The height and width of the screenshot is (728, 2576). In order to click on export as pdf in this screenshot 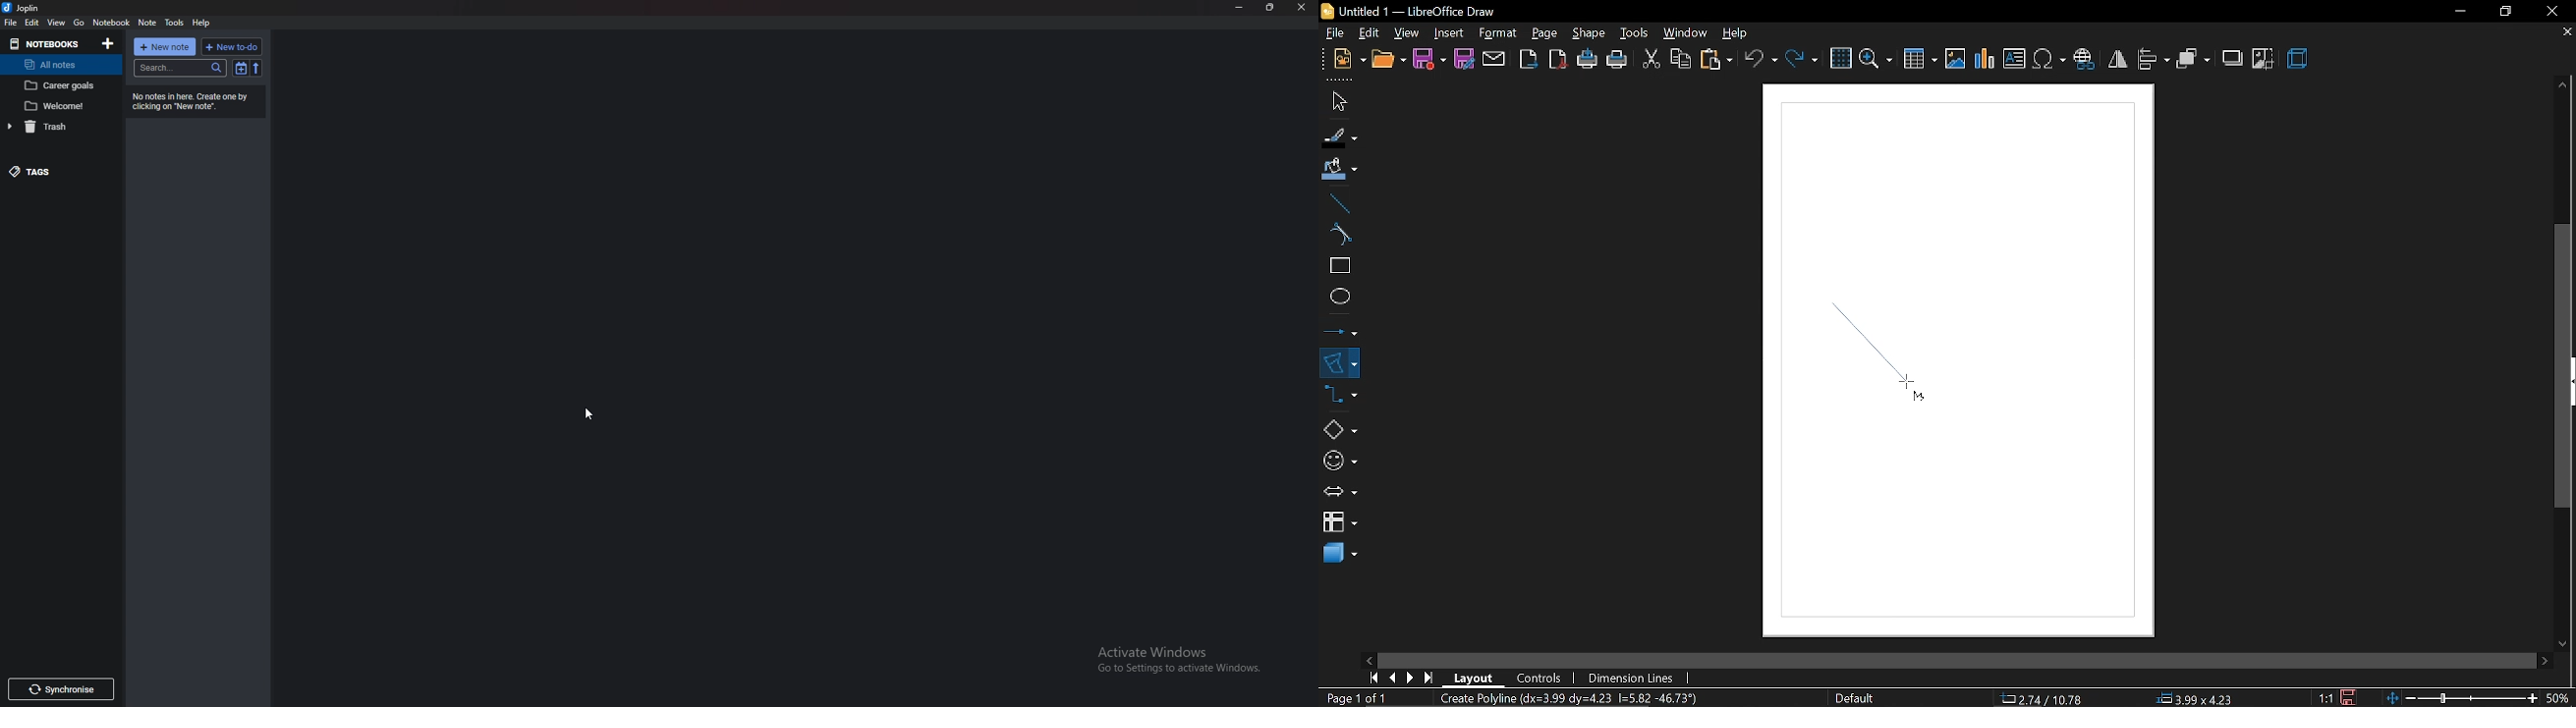, I will do `click(1559, 60)`.